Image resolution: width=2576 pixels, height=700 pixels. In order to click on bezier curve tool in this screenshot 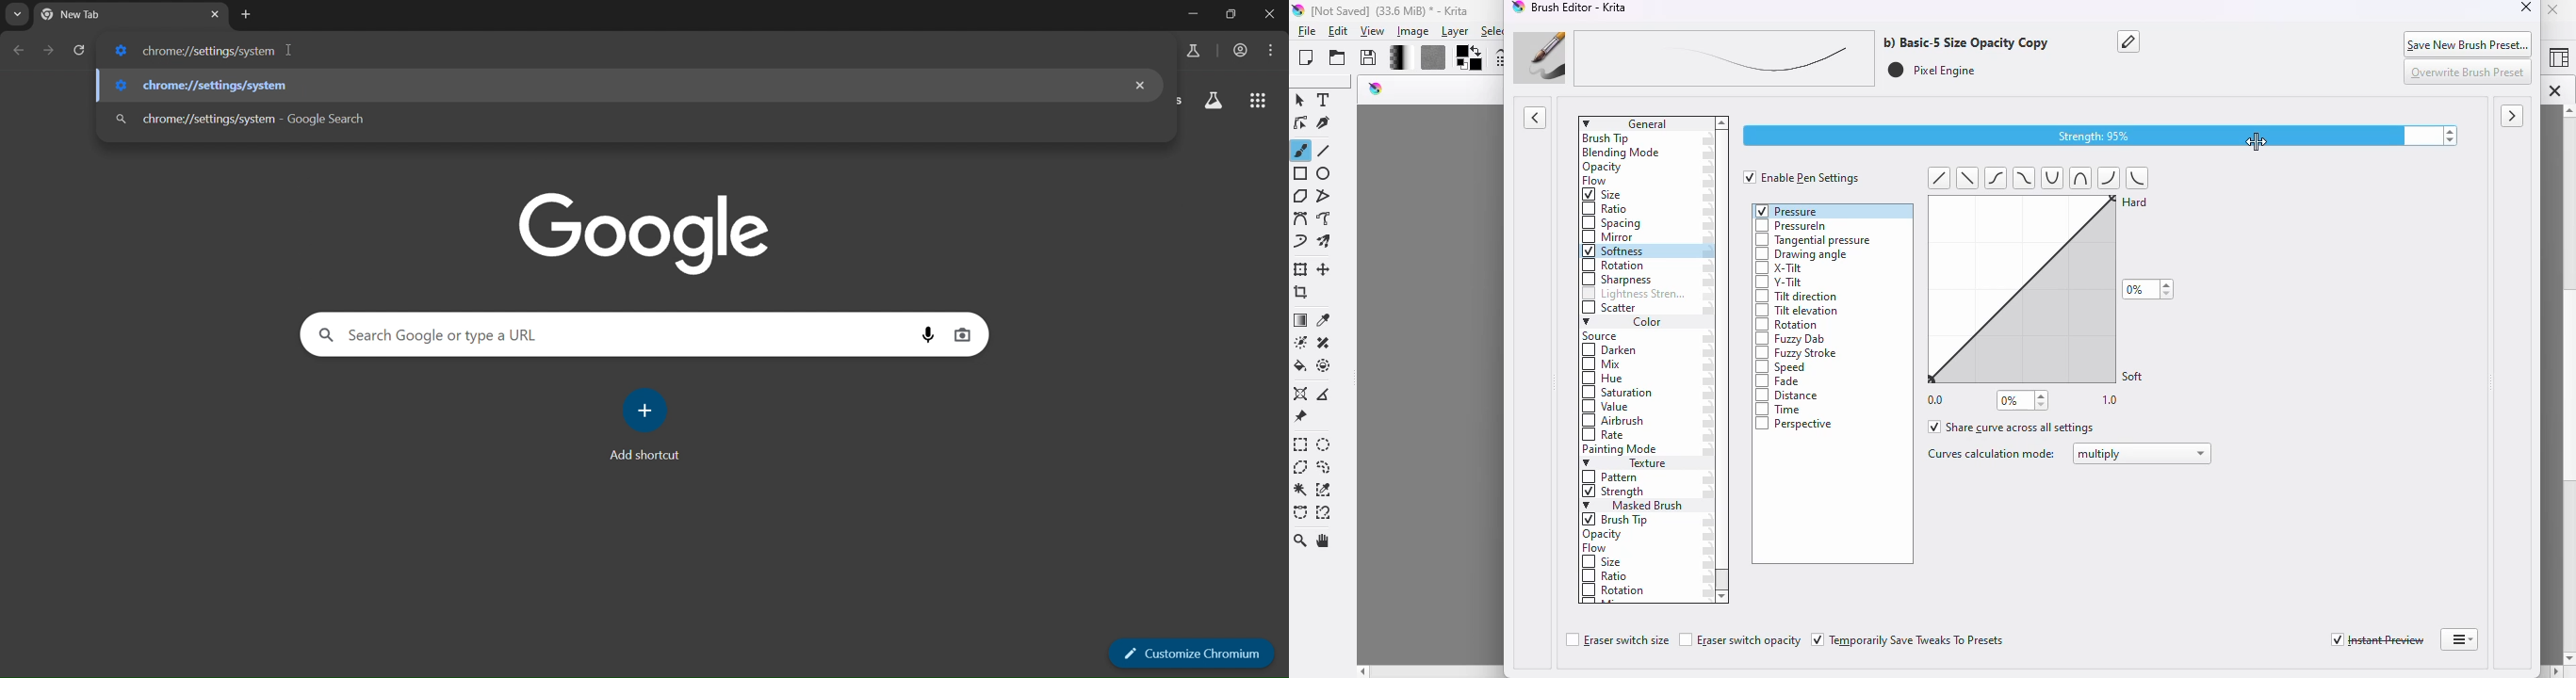, I will do `click(1300, 218)`.